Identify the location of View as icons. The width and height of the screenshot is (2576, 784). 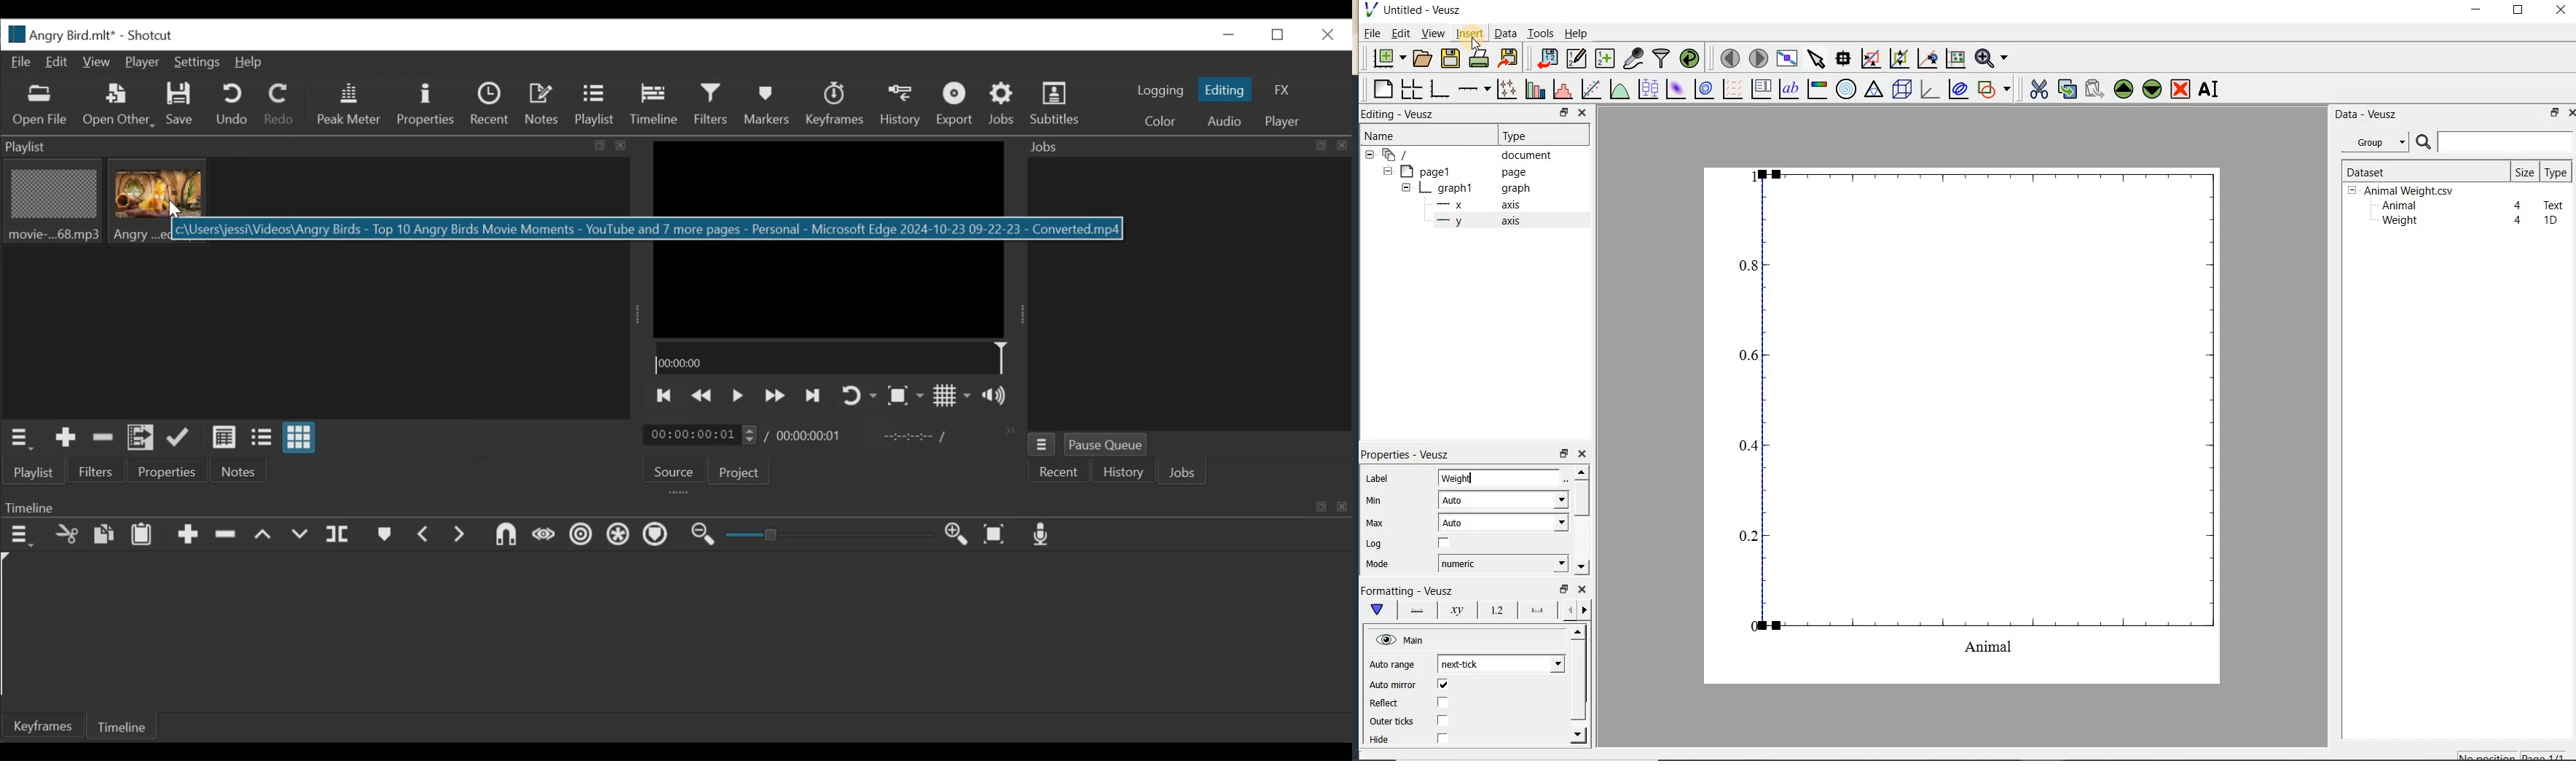
(299, 438).